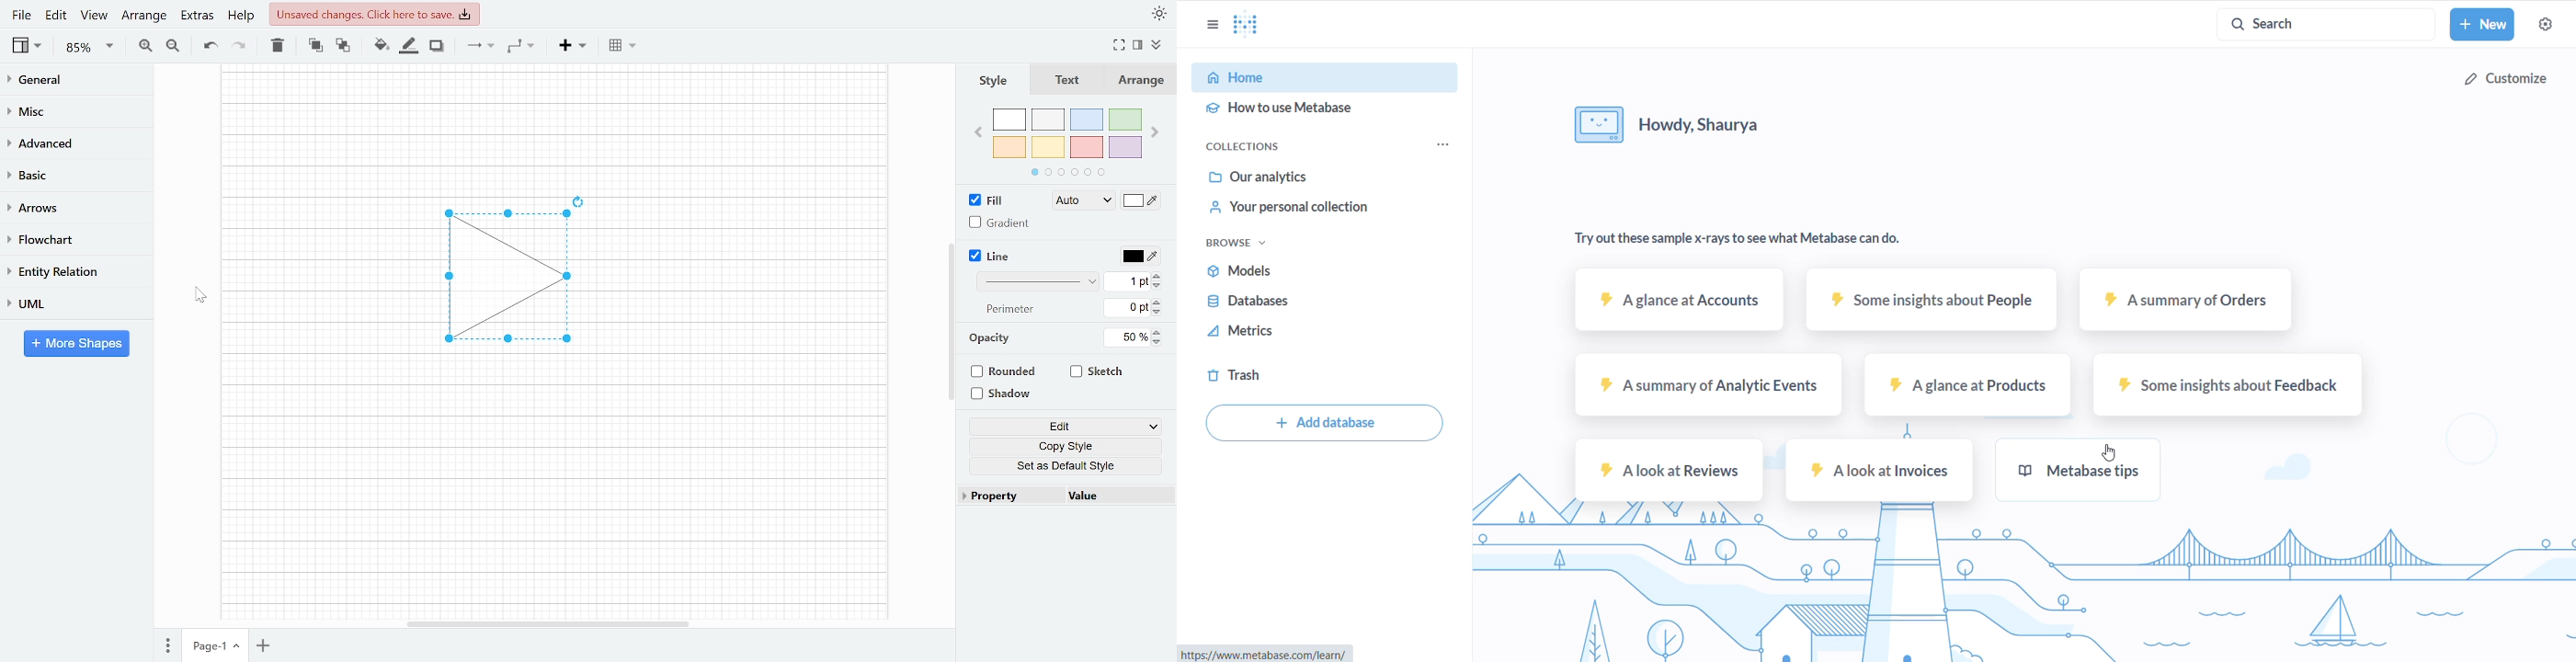 This screenshot has height=672, width=2576. Describe the element at coordinates (1115, 497) in the screenshot. I see `Value` at that location.